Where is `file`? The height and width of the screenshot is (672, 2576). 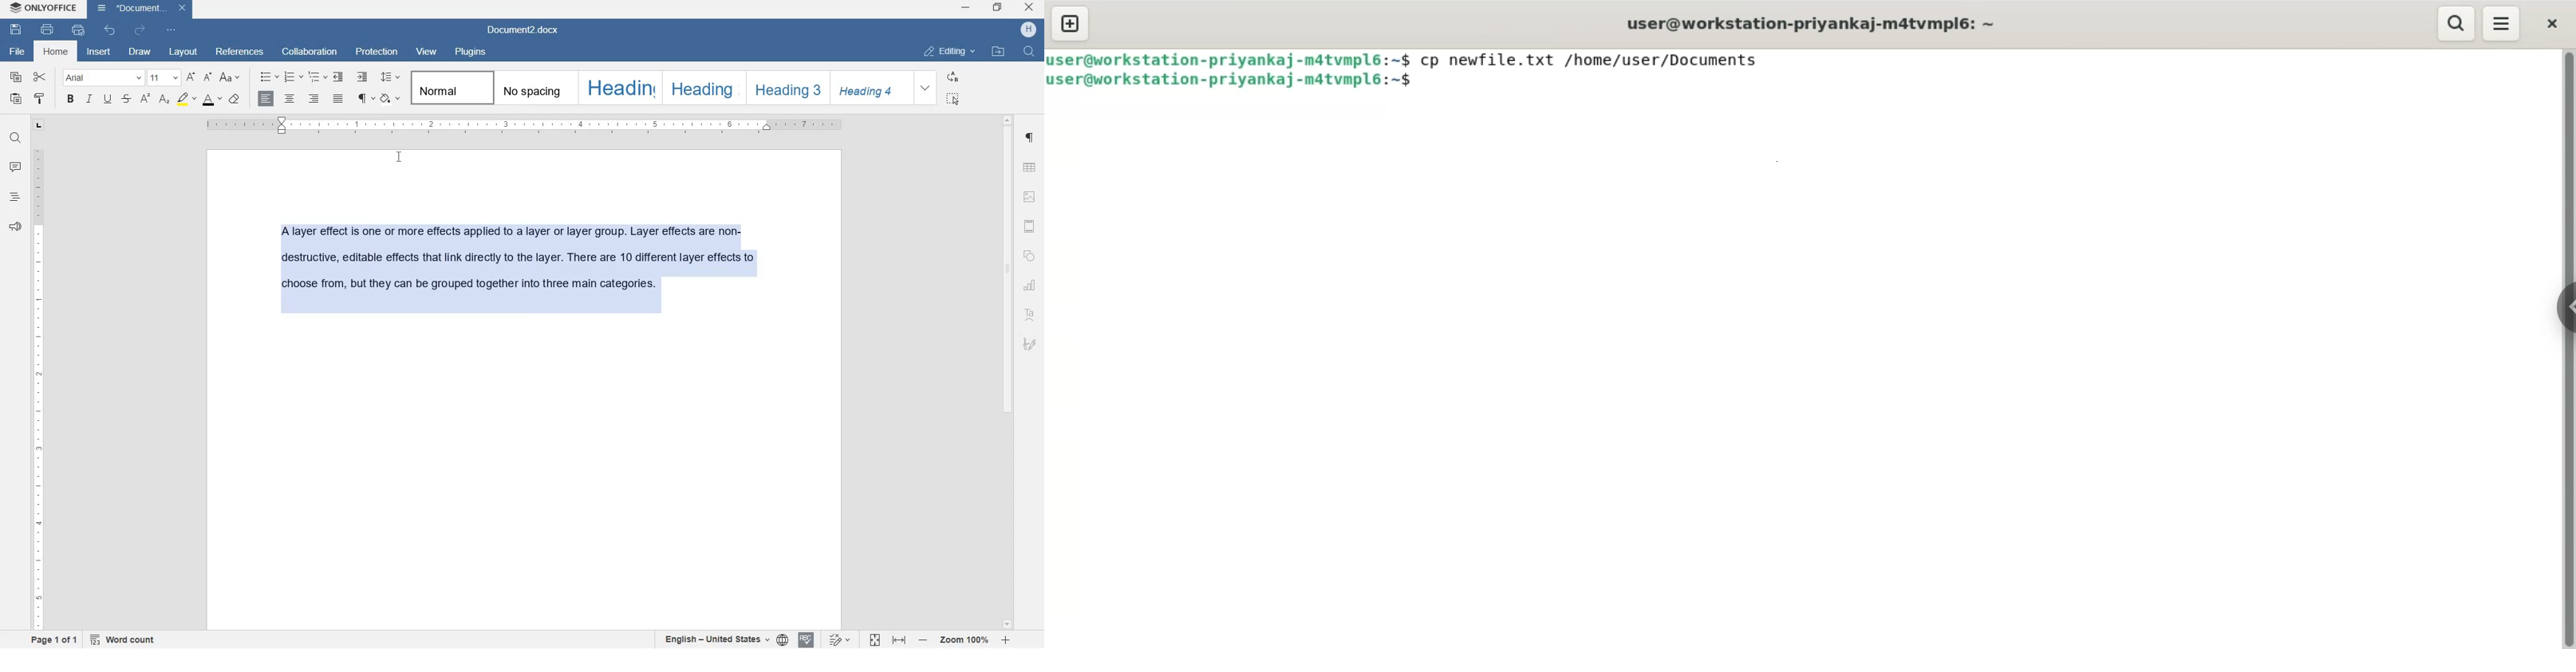 file is located at coordinates (17, 52).